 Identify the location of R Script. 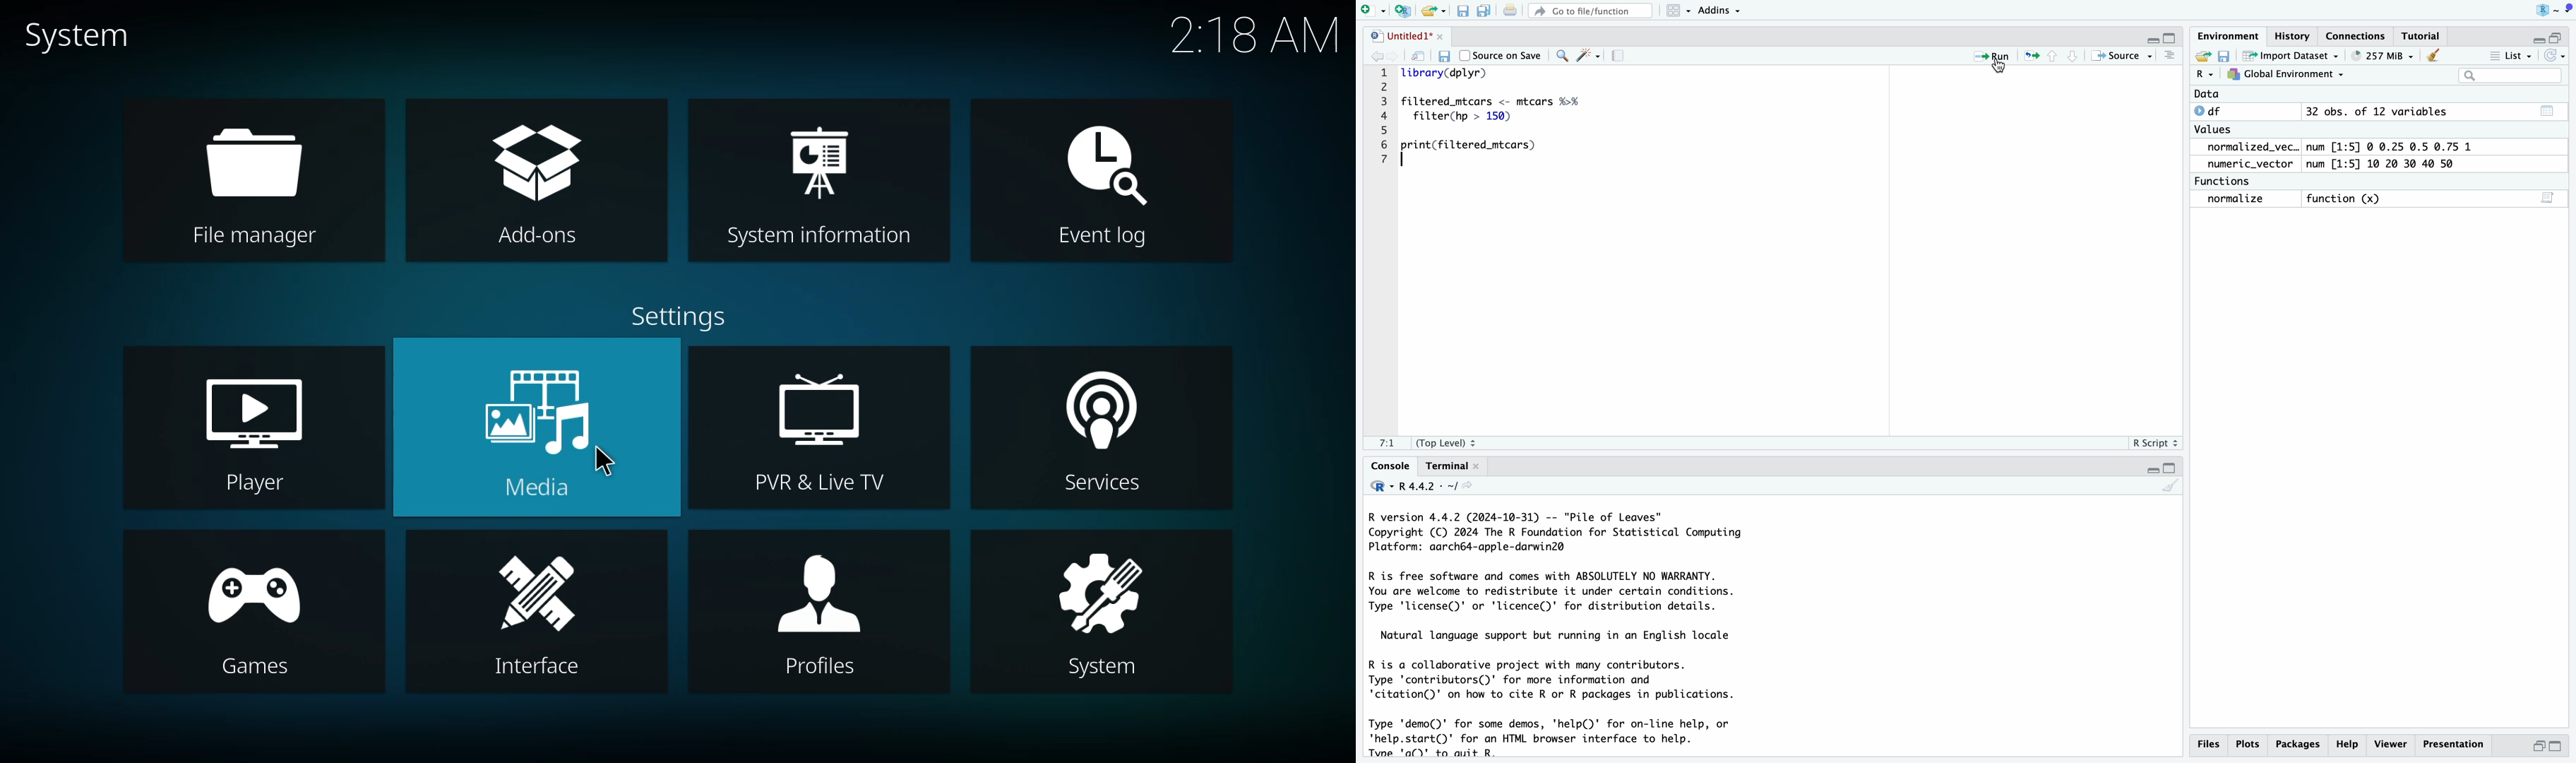
(2153, 445).